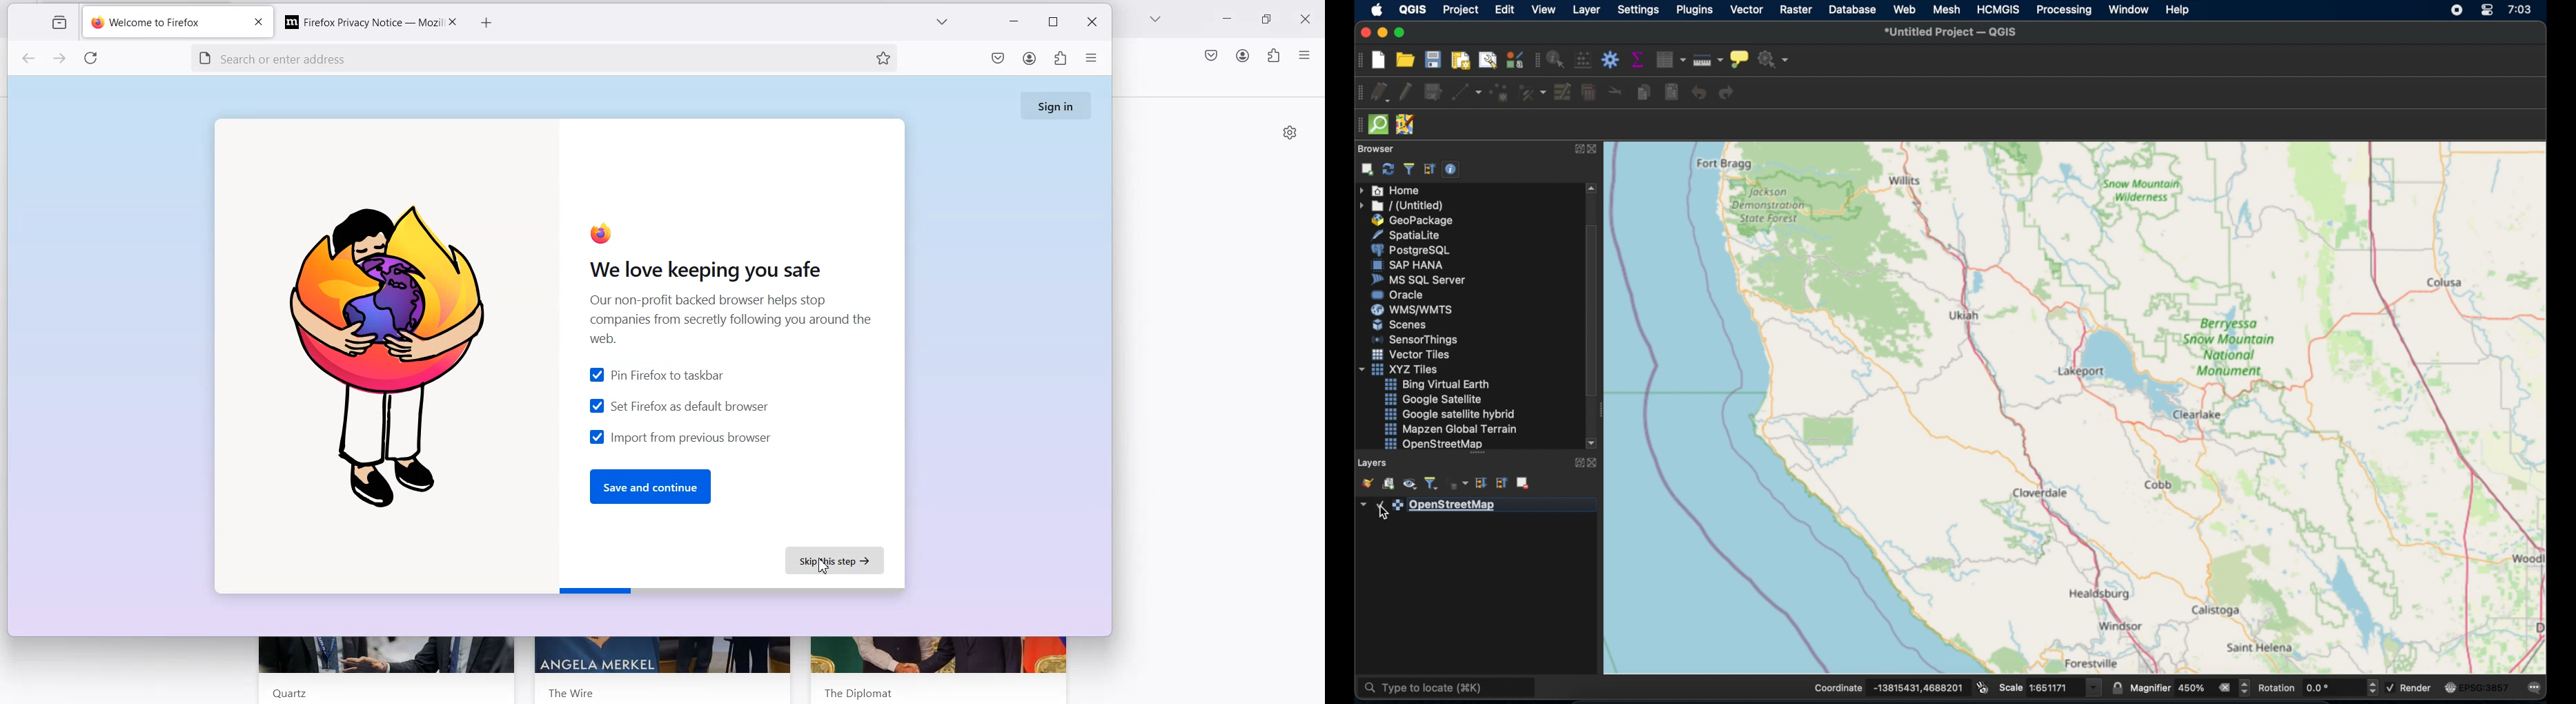  I want to click on Skip this step, so click(838, 561).